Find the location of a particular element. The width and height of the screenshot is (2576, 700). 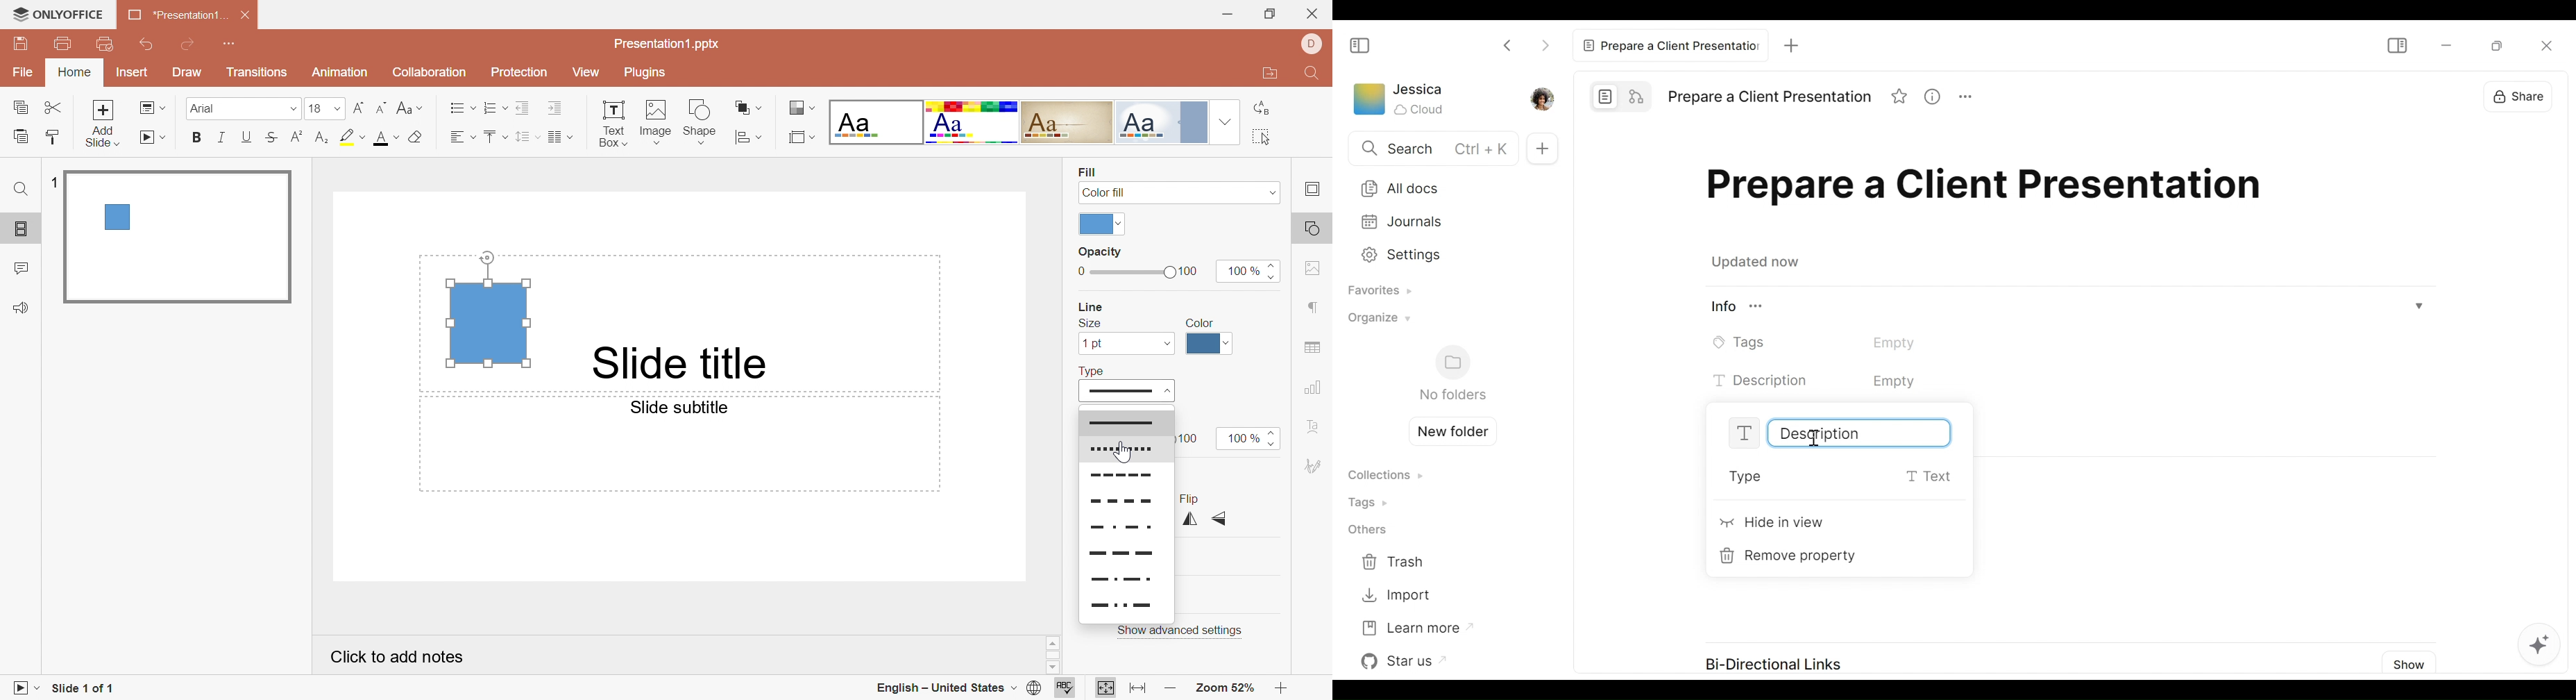

Close is located at coordinates (1313, 14).